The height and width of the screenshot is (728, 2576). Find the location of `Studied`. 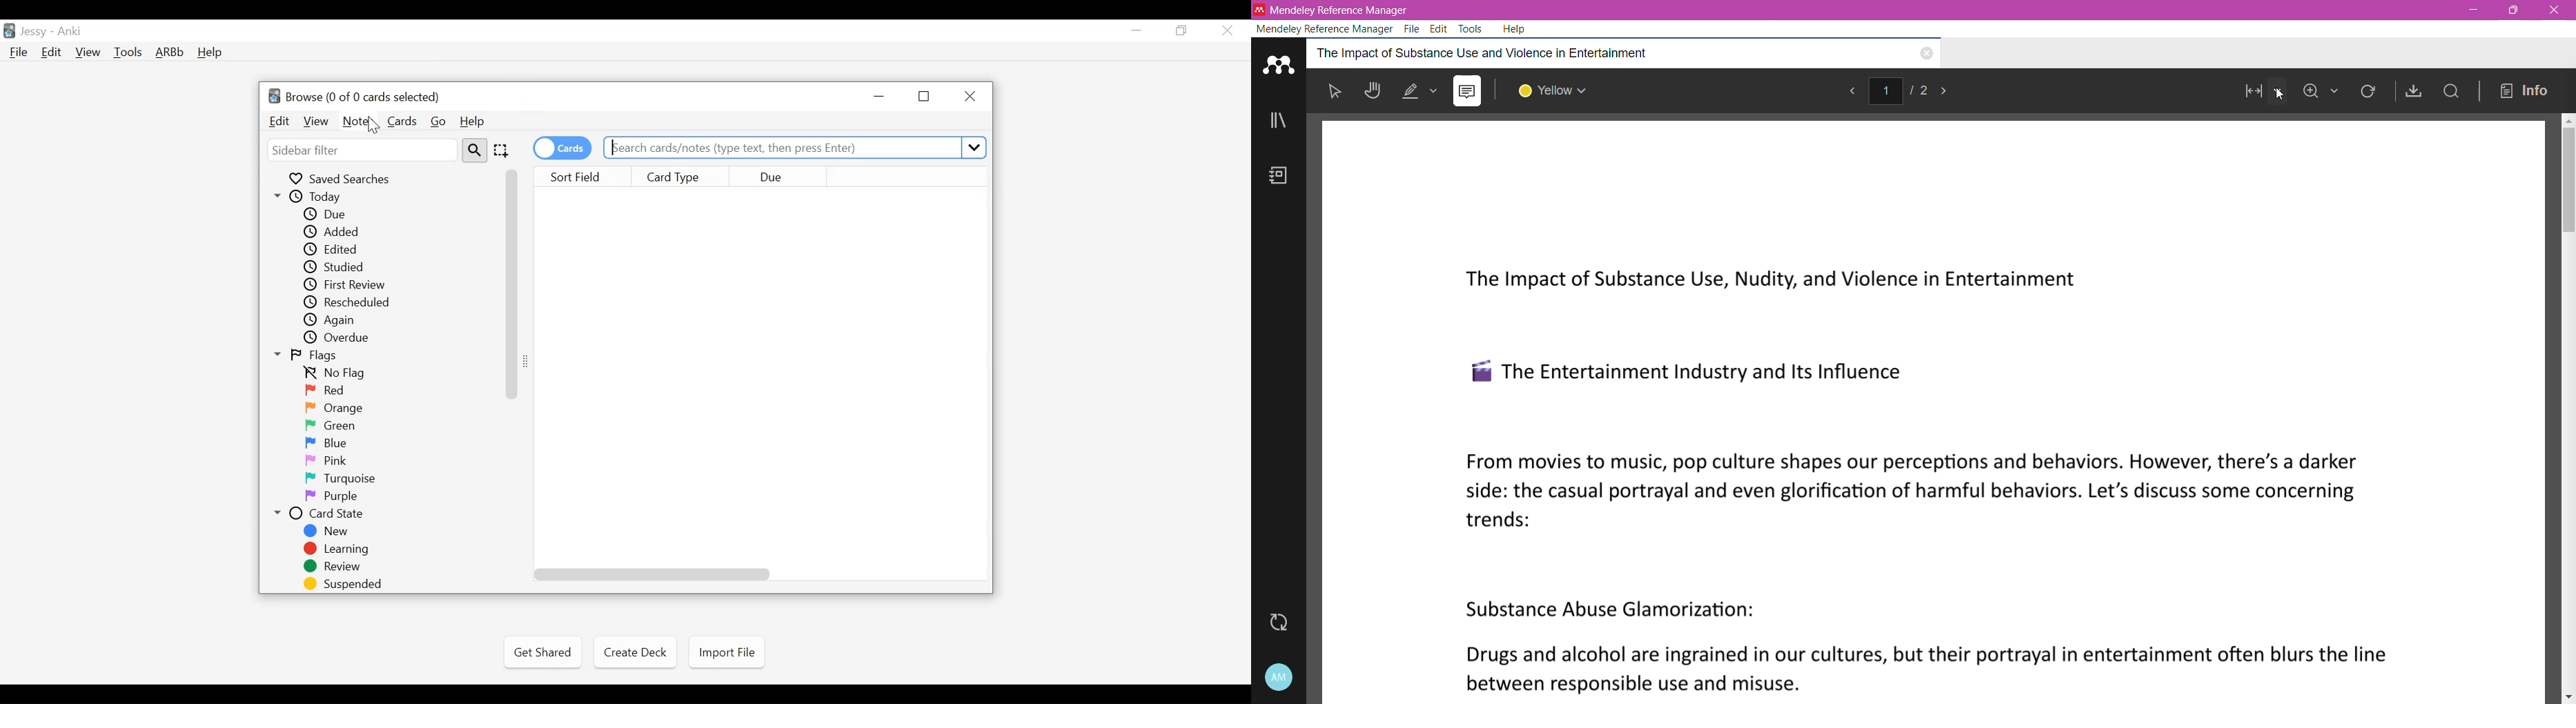

Studied is located at coordinates (335, 267).